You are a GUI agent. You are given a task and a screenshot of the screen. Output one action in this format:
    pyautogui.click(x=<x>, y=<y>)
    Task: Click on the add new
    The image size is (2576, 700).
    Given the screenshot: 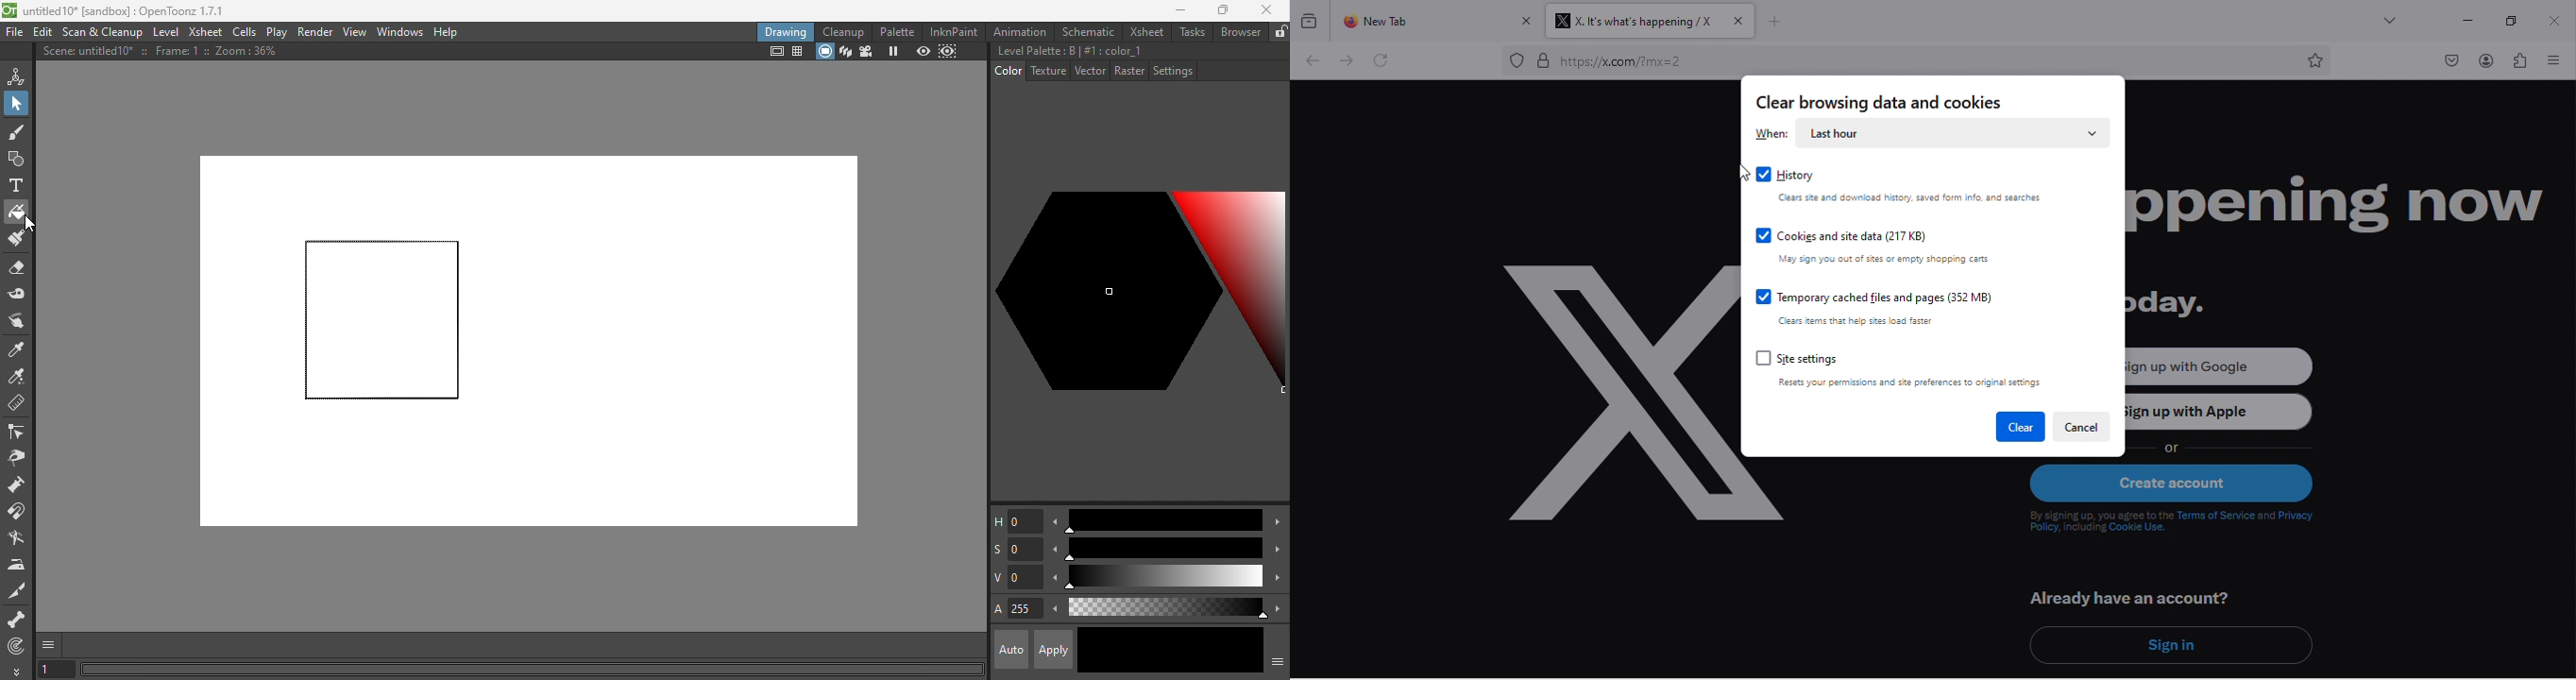 What is the action you would take?
    pyautogui.click(x=1778, y=22)
    